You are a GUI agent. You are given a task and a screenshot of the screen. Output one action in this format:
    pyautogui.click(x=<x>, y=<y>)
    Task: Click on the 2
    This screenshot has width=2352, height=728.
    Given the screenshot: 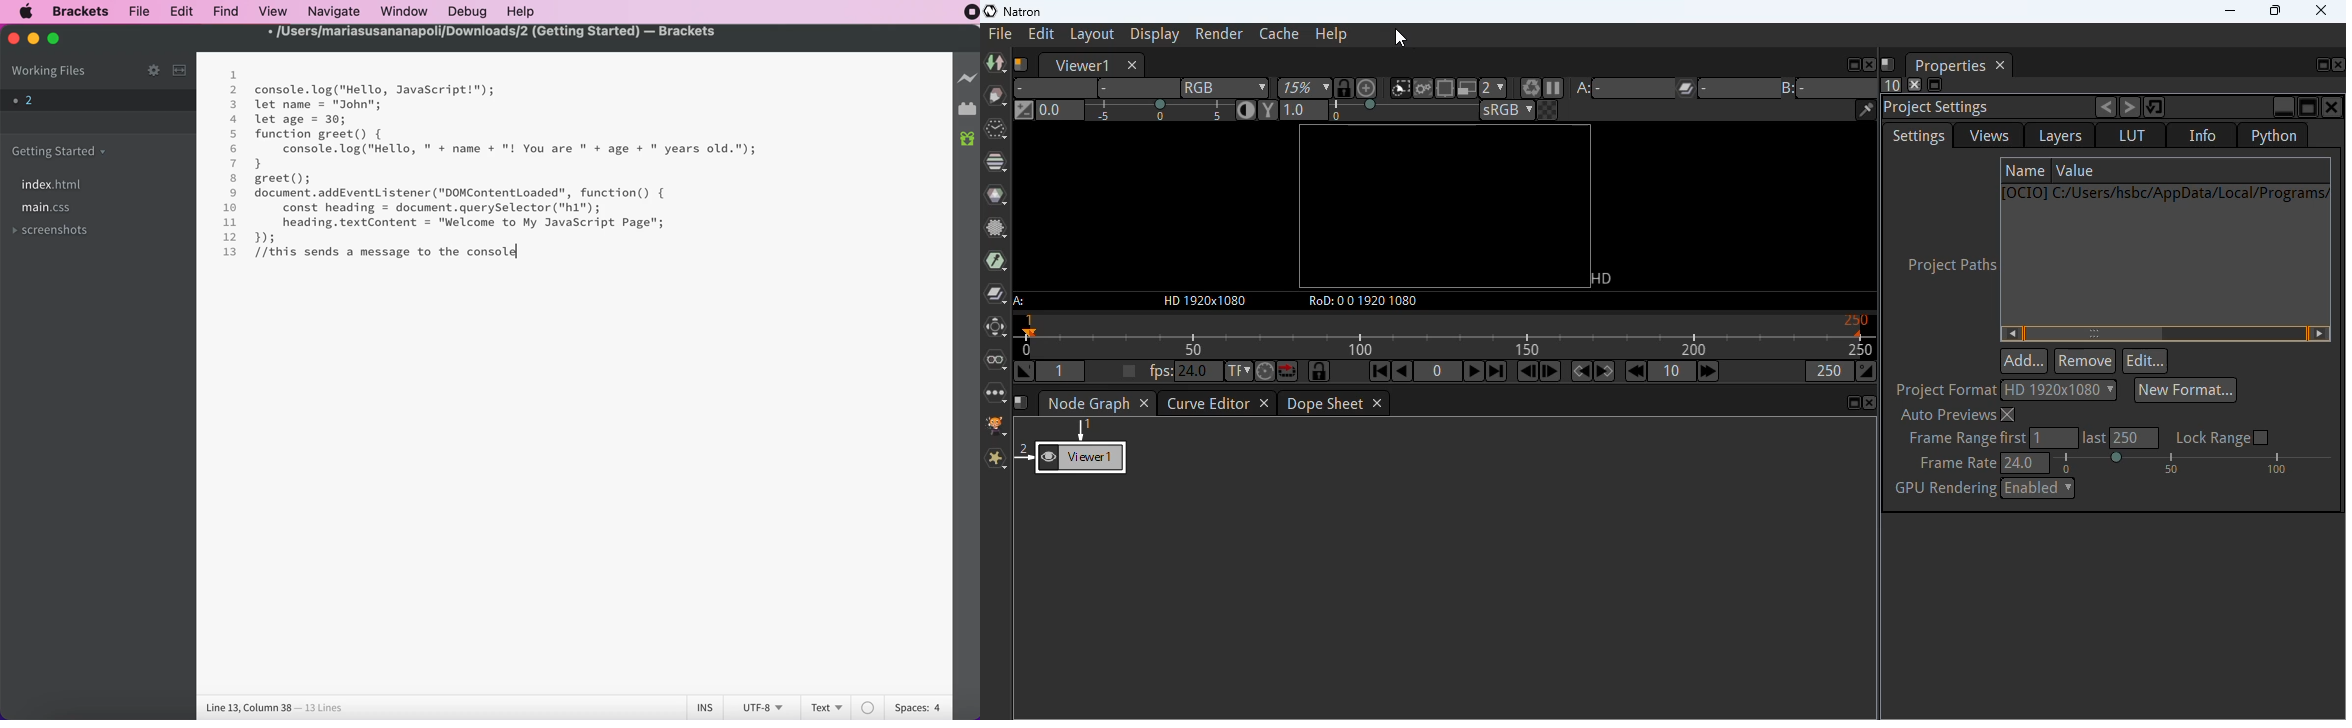 What is the action you would take?
    pyautogui.click(x=234, y=90)
    